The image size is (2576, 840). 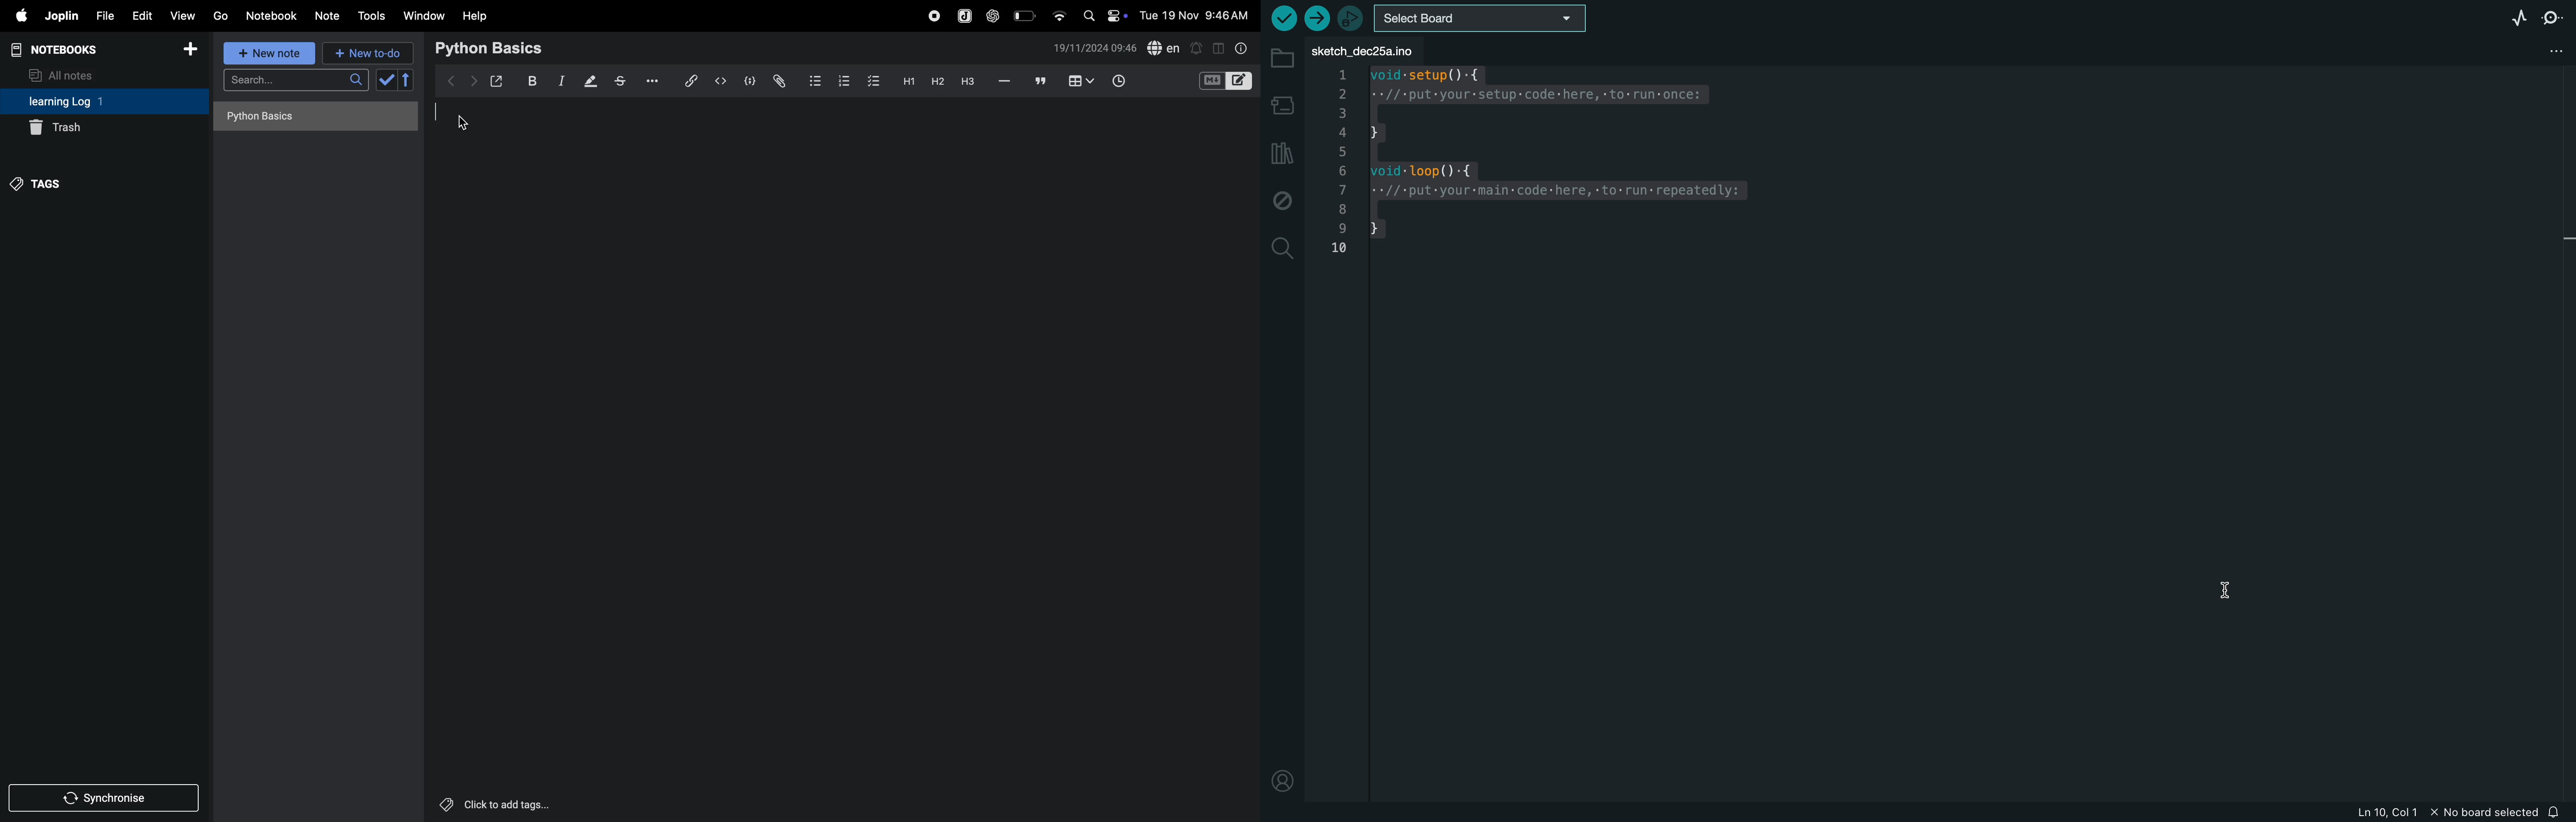 What do you see at coordinates (490, 47) in the screenshot?
I see `python basic` at bounding box center [490, 47].